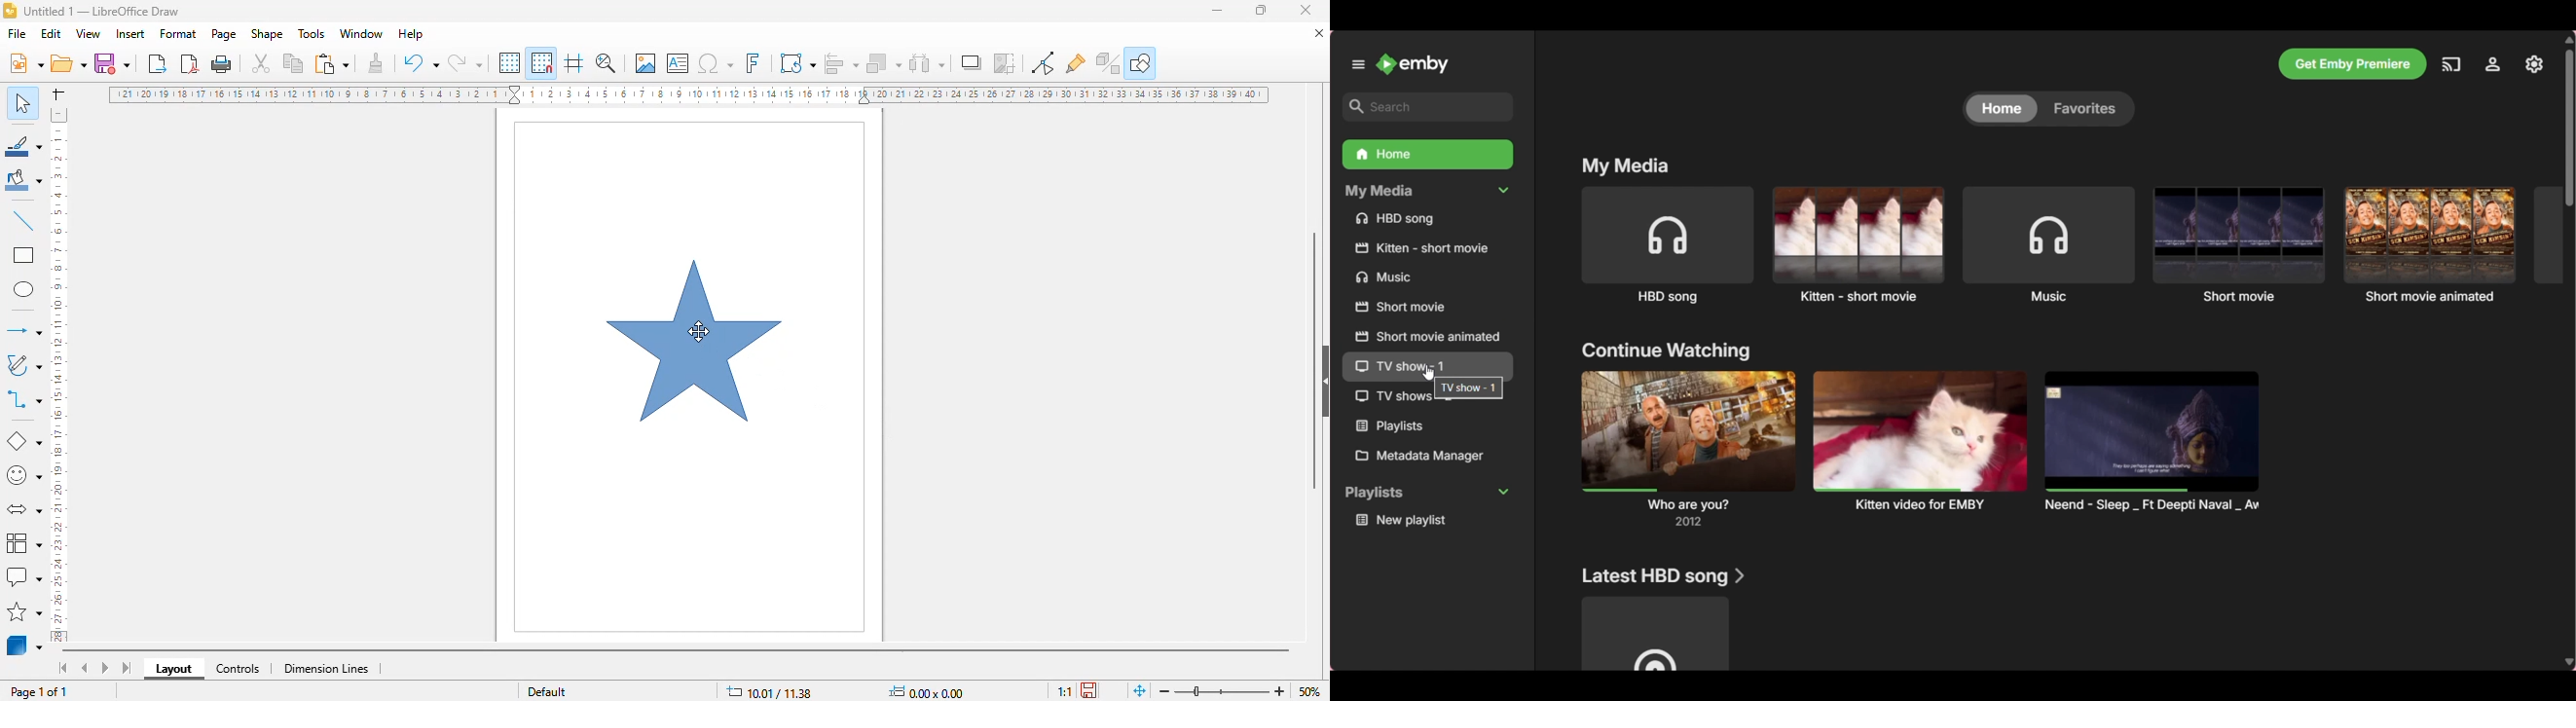  Describe the element at coordinates (178, 34) in the screenshot. I see `format` at that location.